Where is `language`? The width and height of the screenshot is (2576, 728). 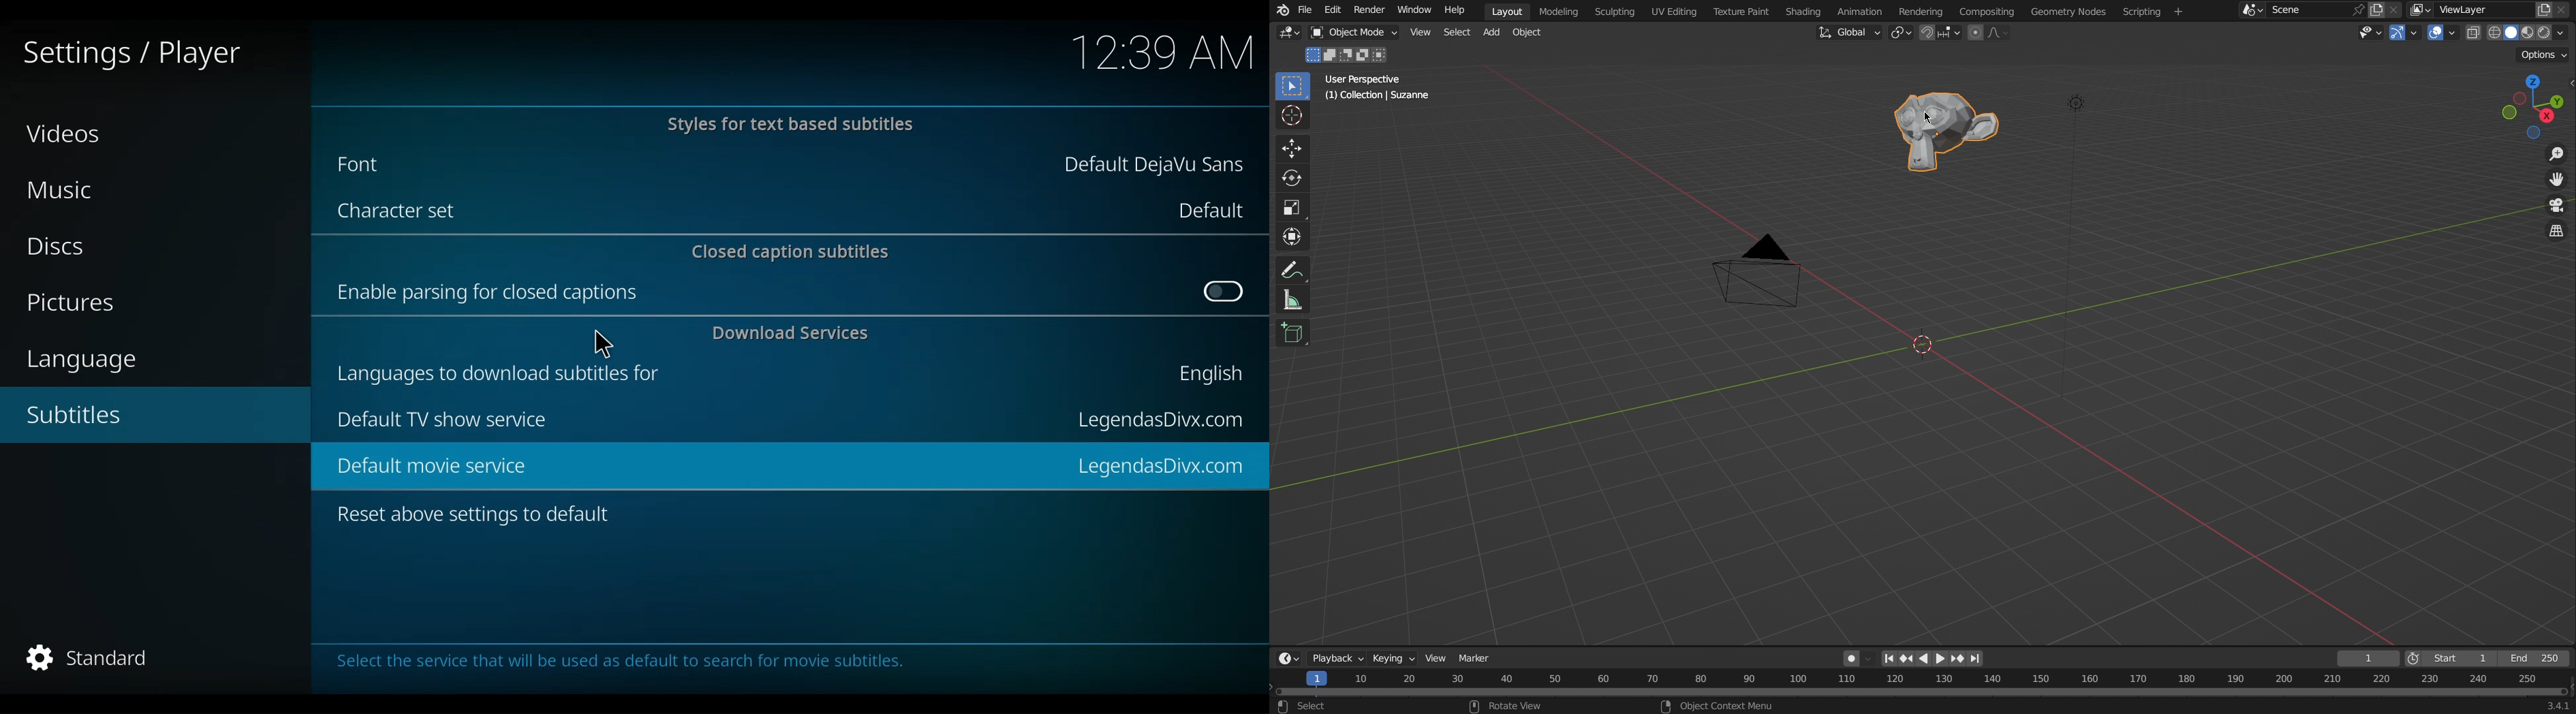
language is located at coordinates (89, 360).